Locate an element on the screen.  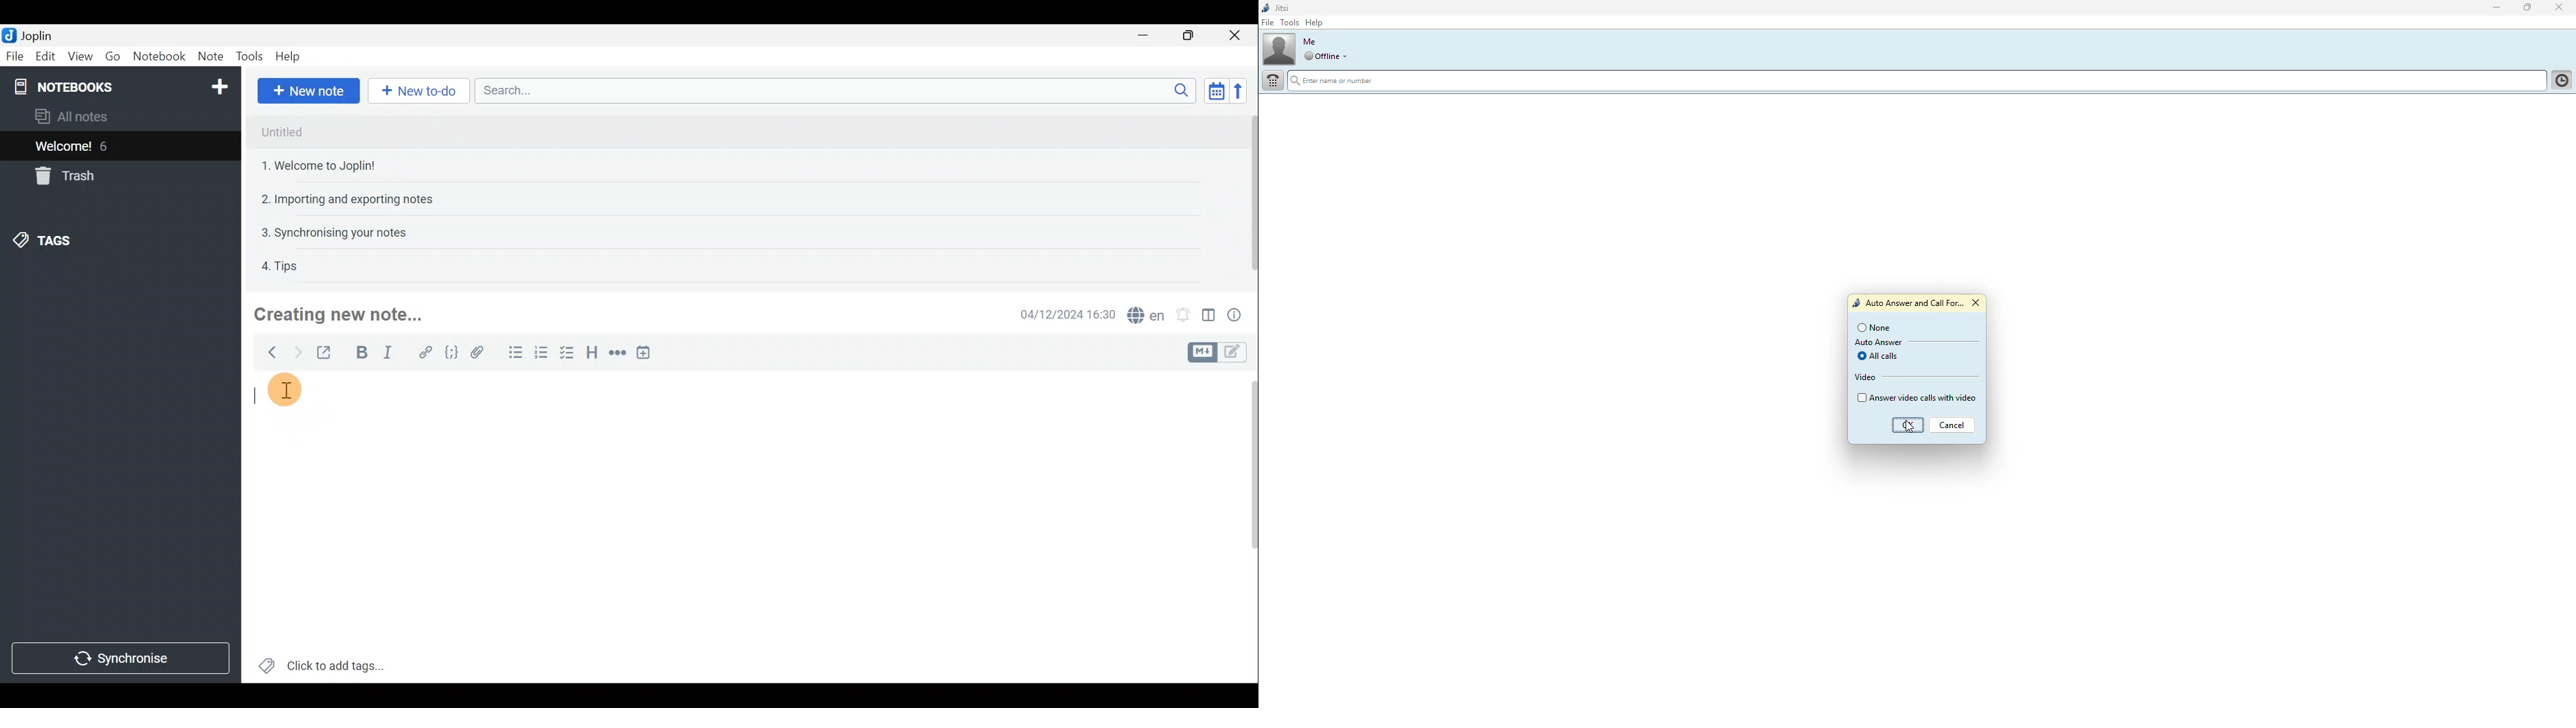
maximize is located at coordinates (2525, 9).